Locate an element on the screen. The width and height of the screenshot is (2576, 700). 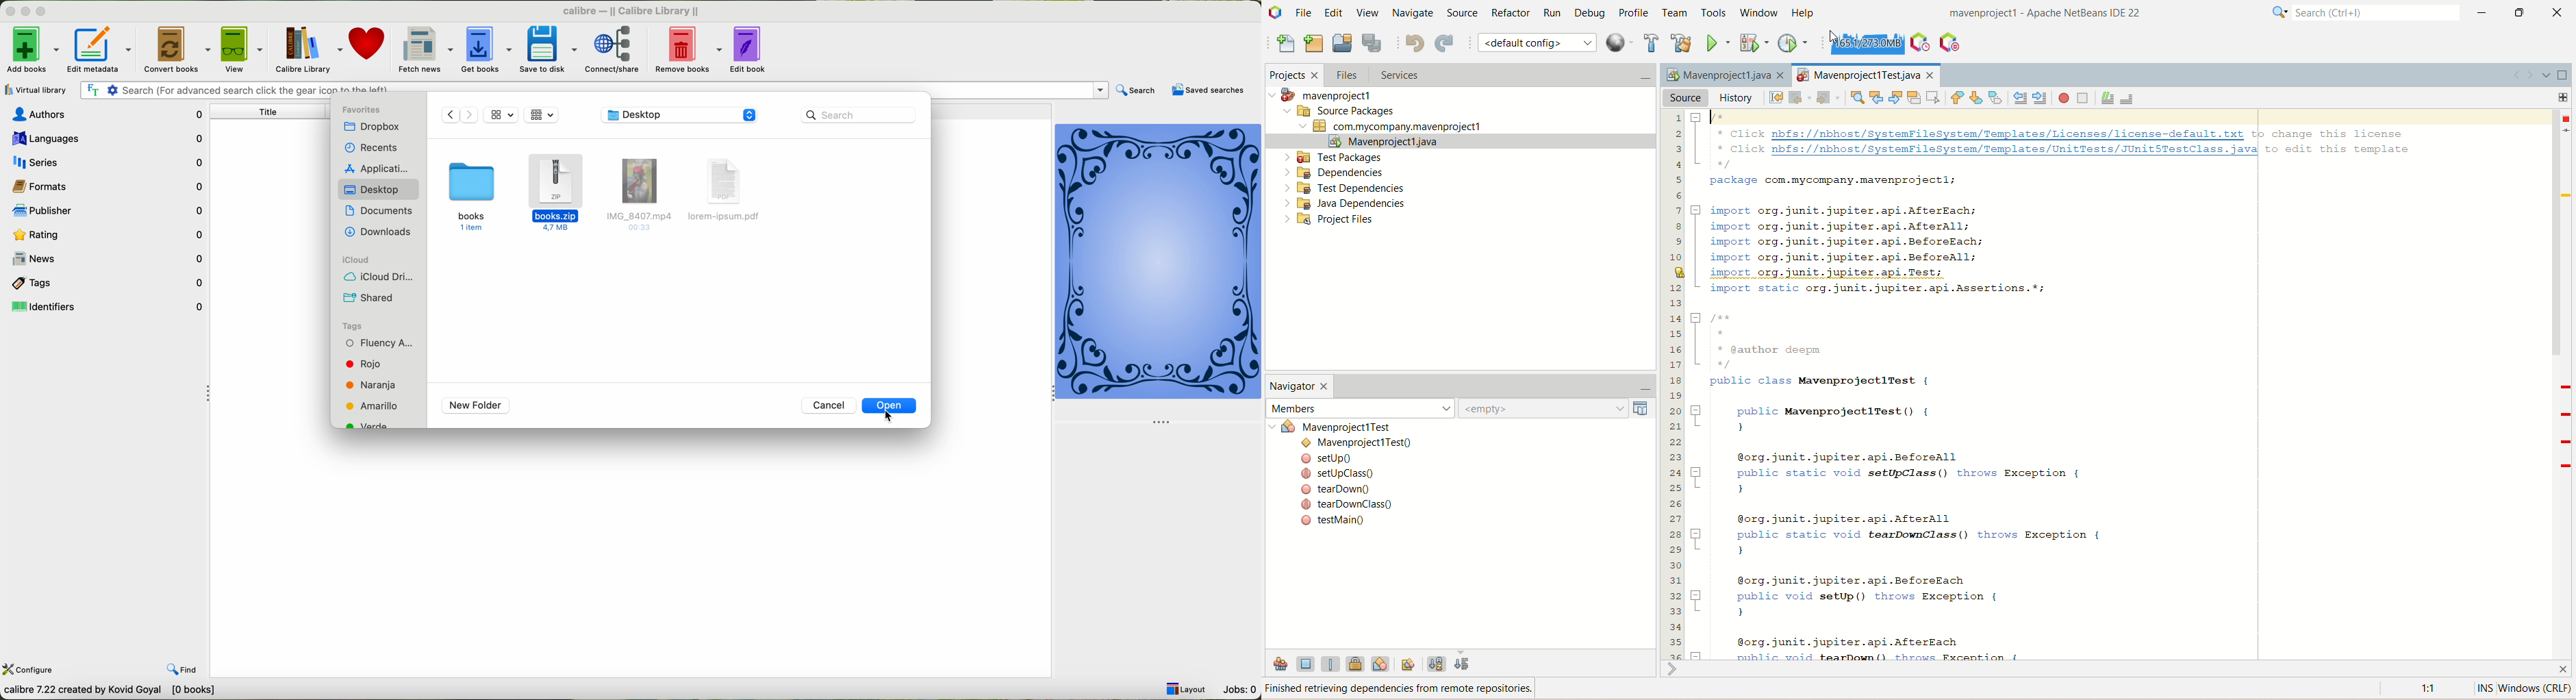
fluency tag is located at coordinates (380, 344).